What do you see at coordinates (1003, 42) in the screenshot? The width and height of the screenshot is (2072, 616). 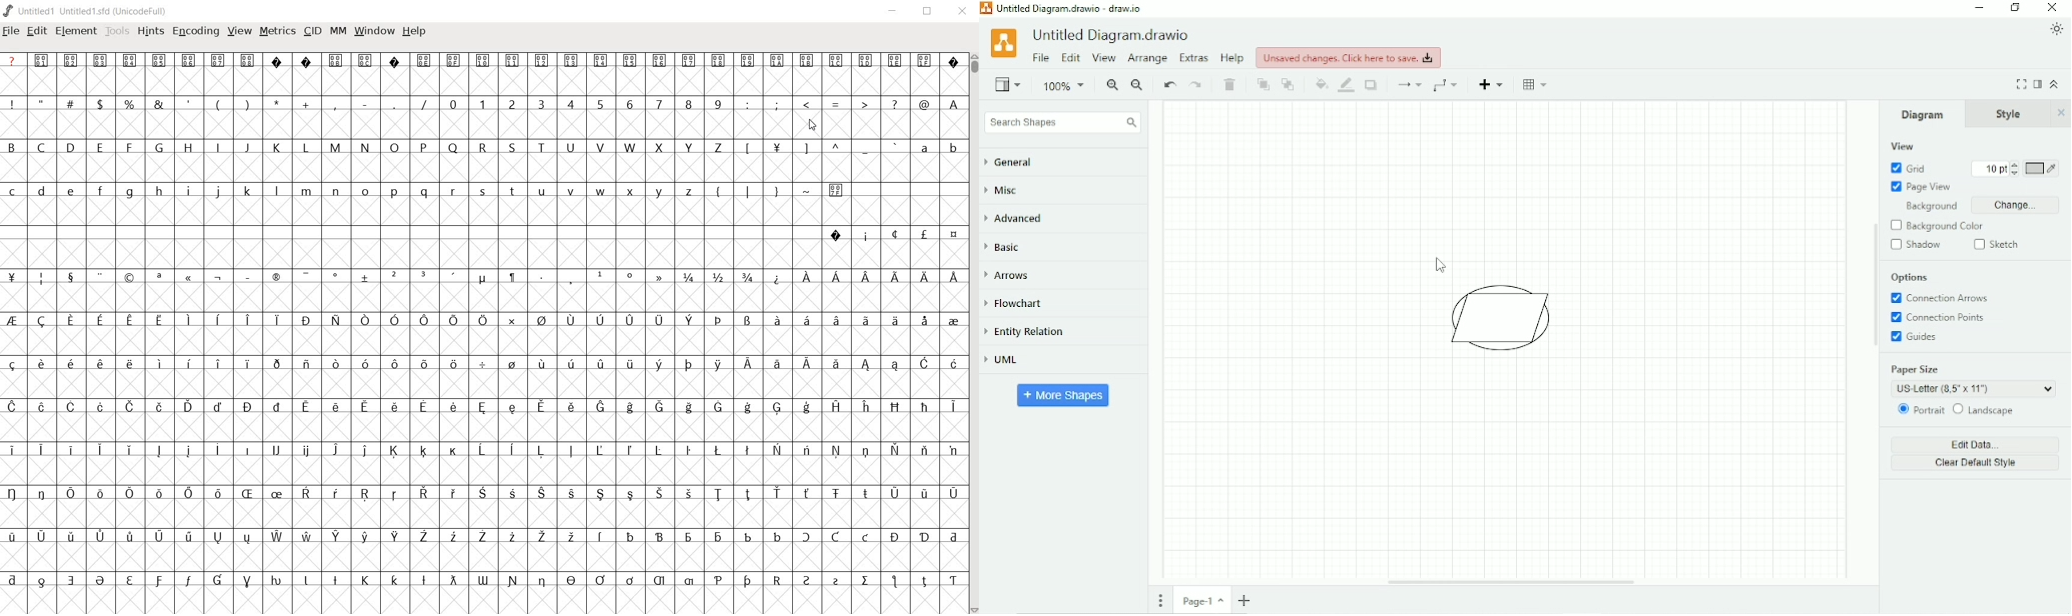 I see `Logo` at bounding box center [1003, 42].